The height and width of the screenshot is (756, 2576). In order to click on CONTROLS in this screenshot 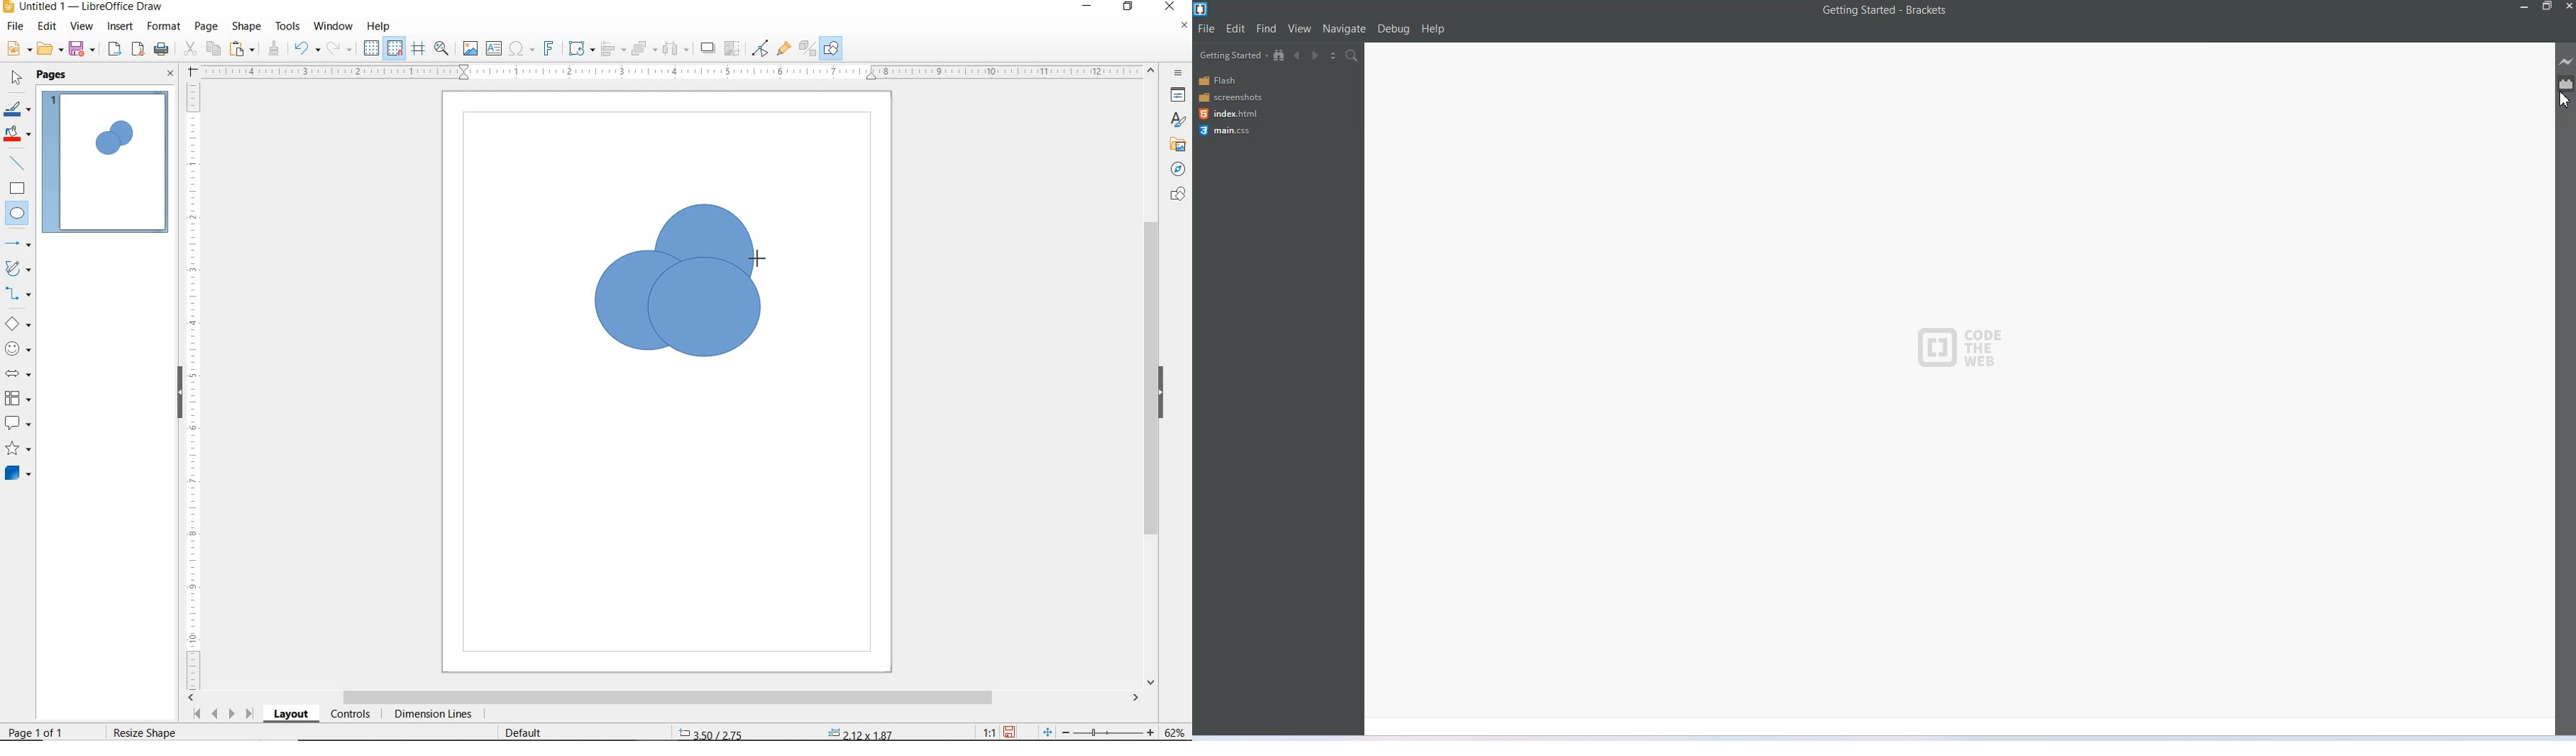, I will do `click(352, 715)`.